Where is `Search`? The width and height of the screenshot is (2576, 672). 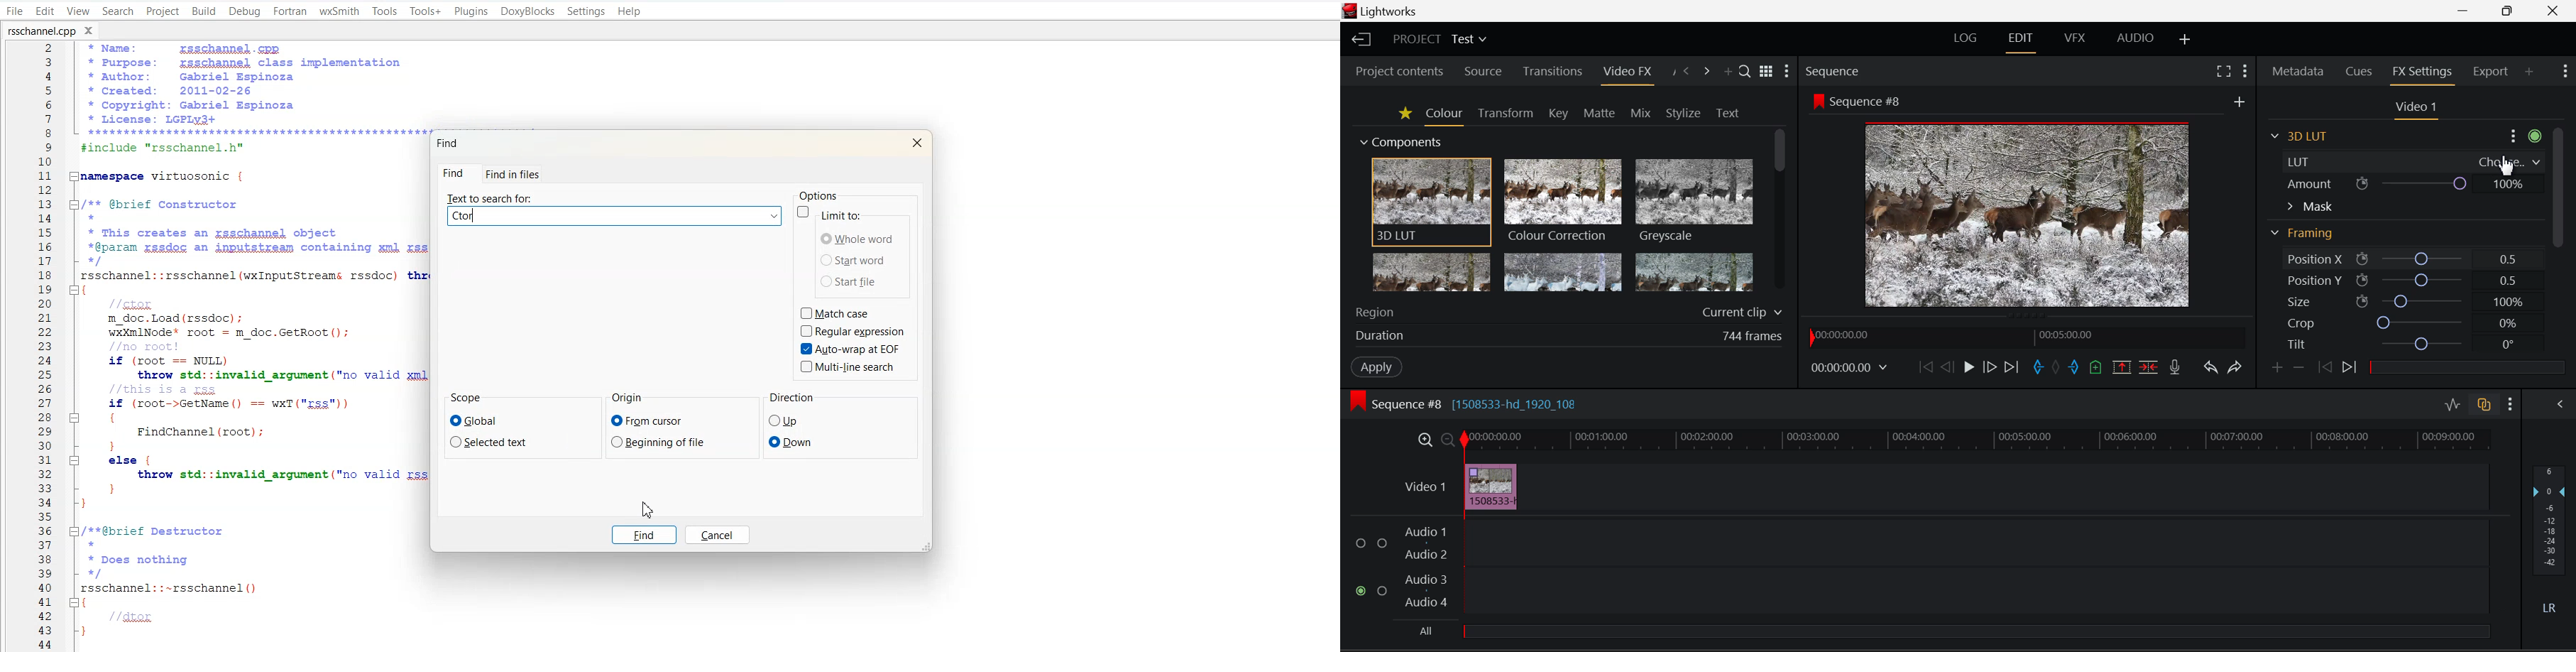 Search is located at coordinates (117, 11).